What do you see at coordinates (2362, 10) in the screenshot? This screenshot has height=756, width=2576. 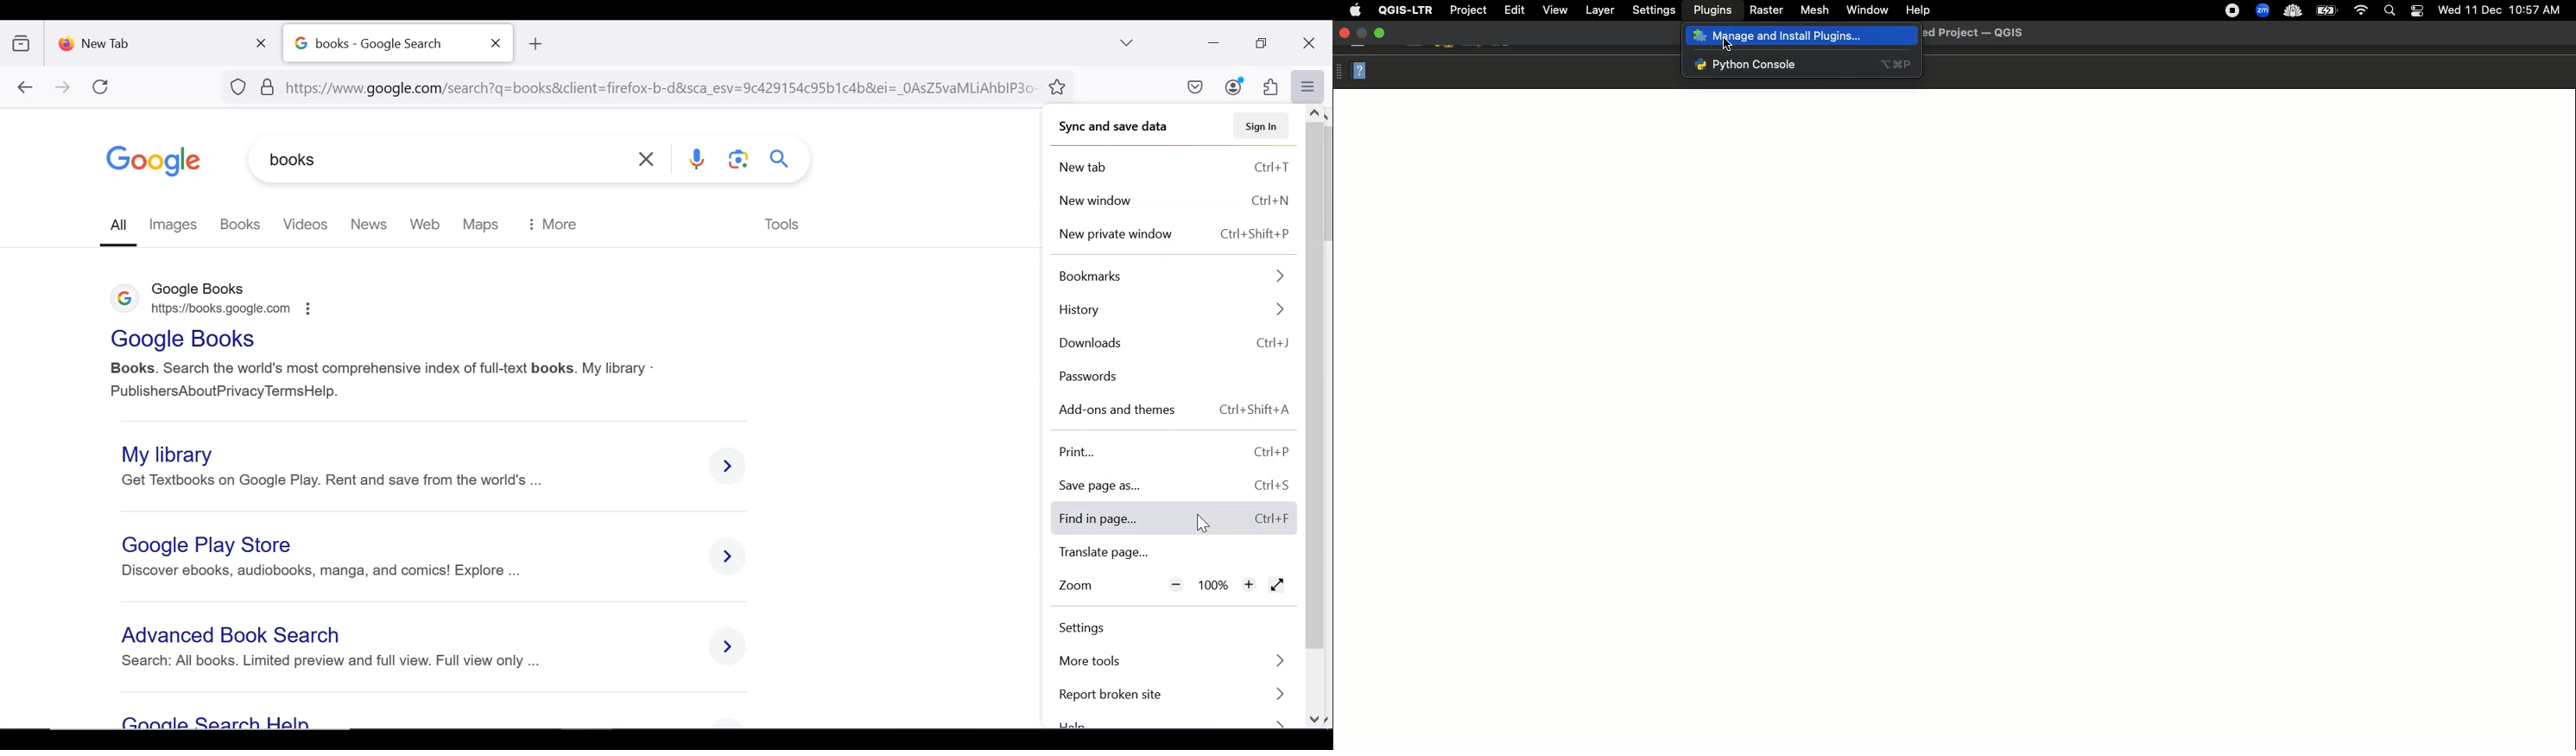 I see `Internet` at bounding box center [2362, 10].